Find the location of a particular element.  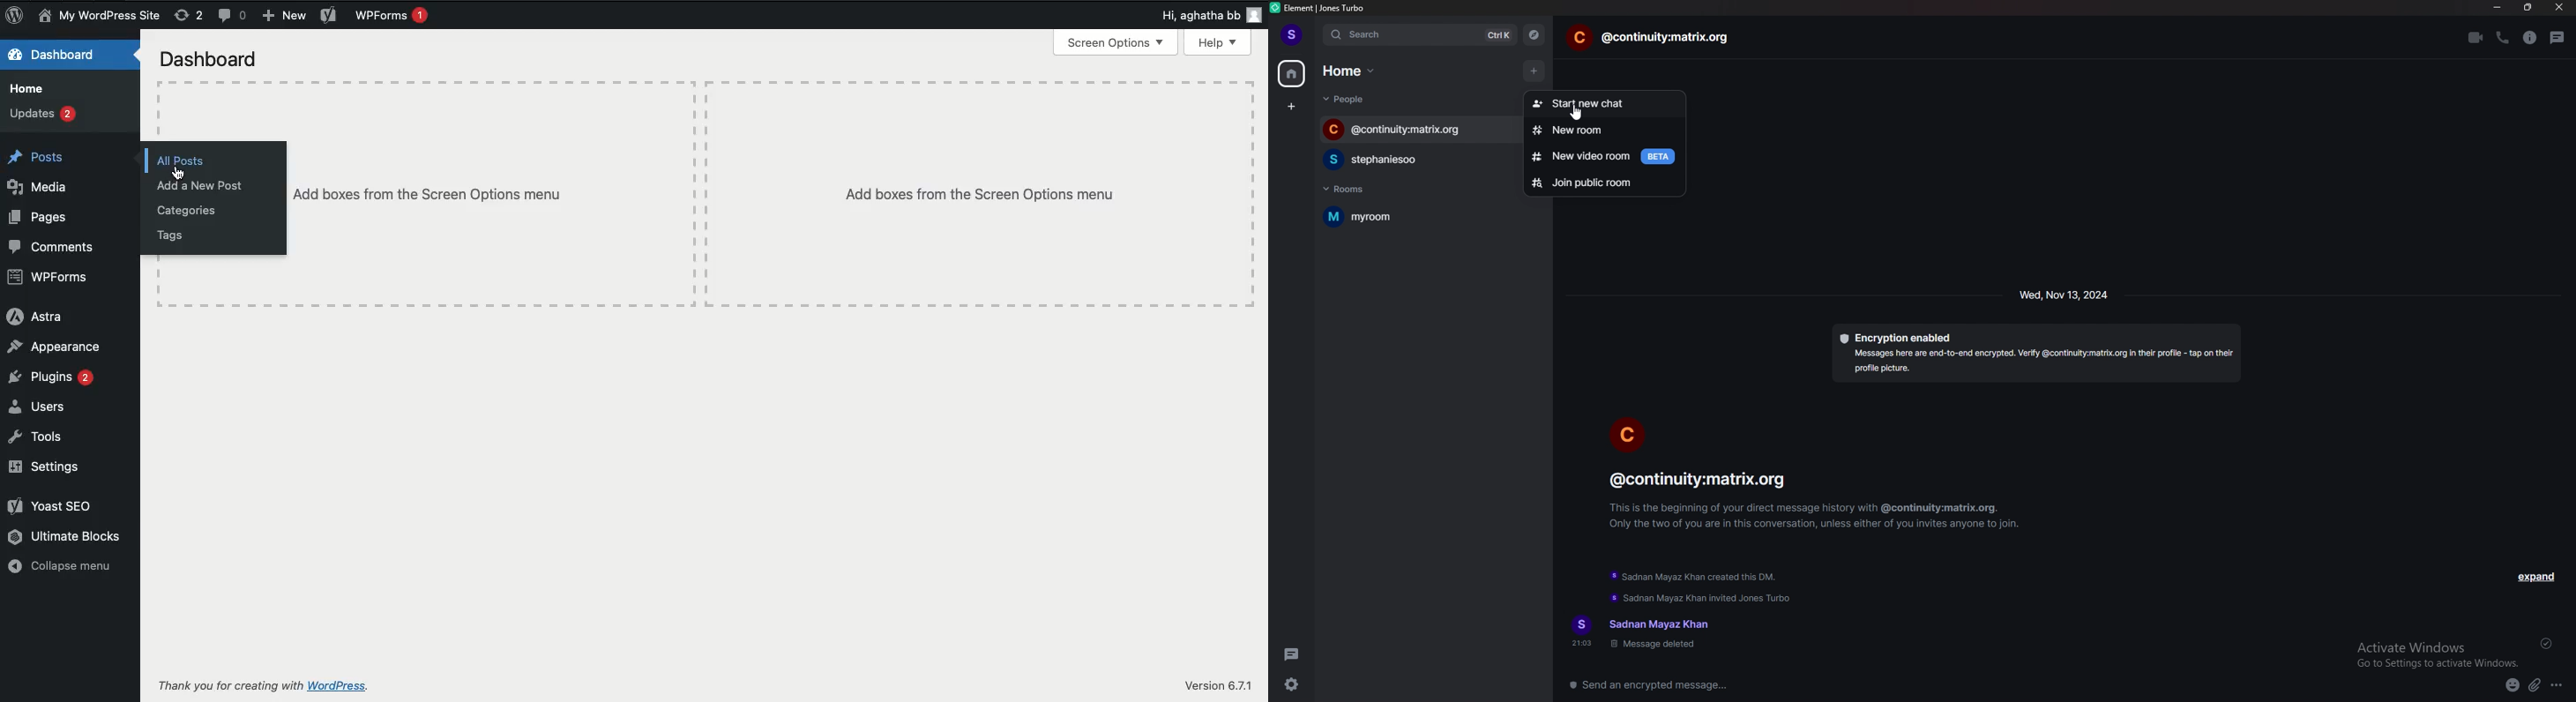

new room is located at coordinates (1608, 130).